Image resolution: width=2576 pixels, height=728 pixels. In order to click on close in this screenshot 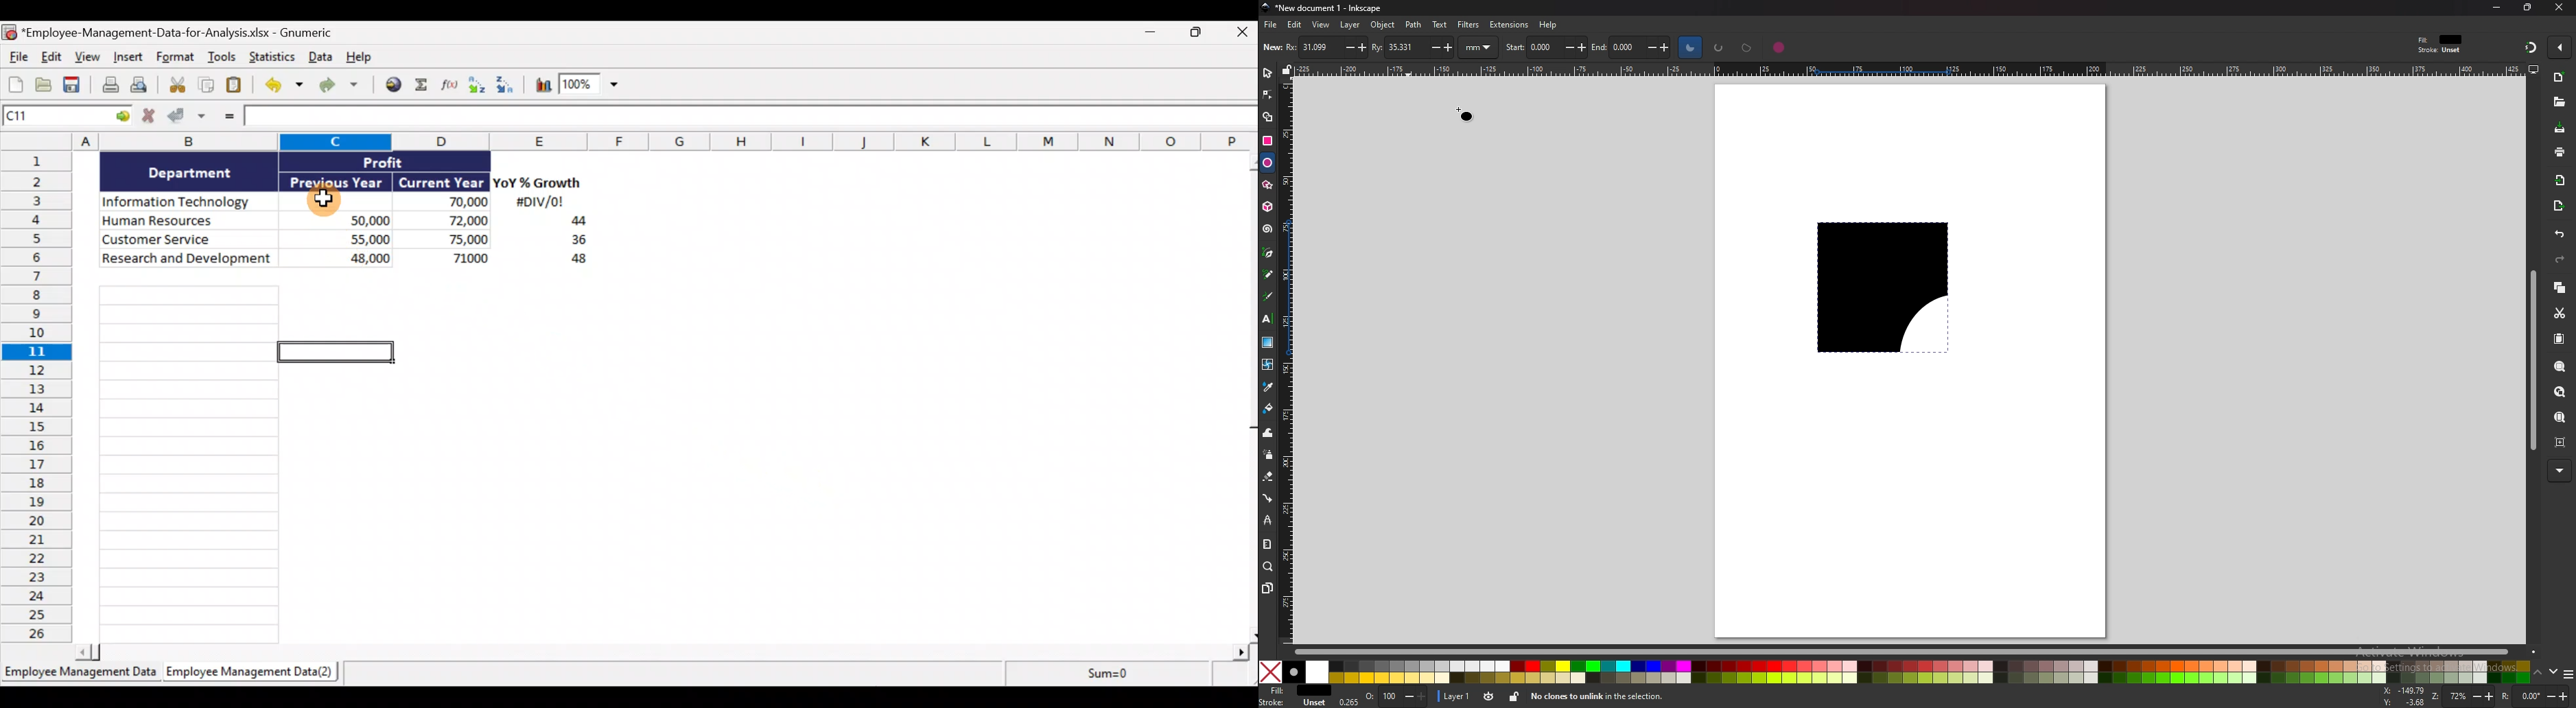, I will do `click(2556, 8)`.